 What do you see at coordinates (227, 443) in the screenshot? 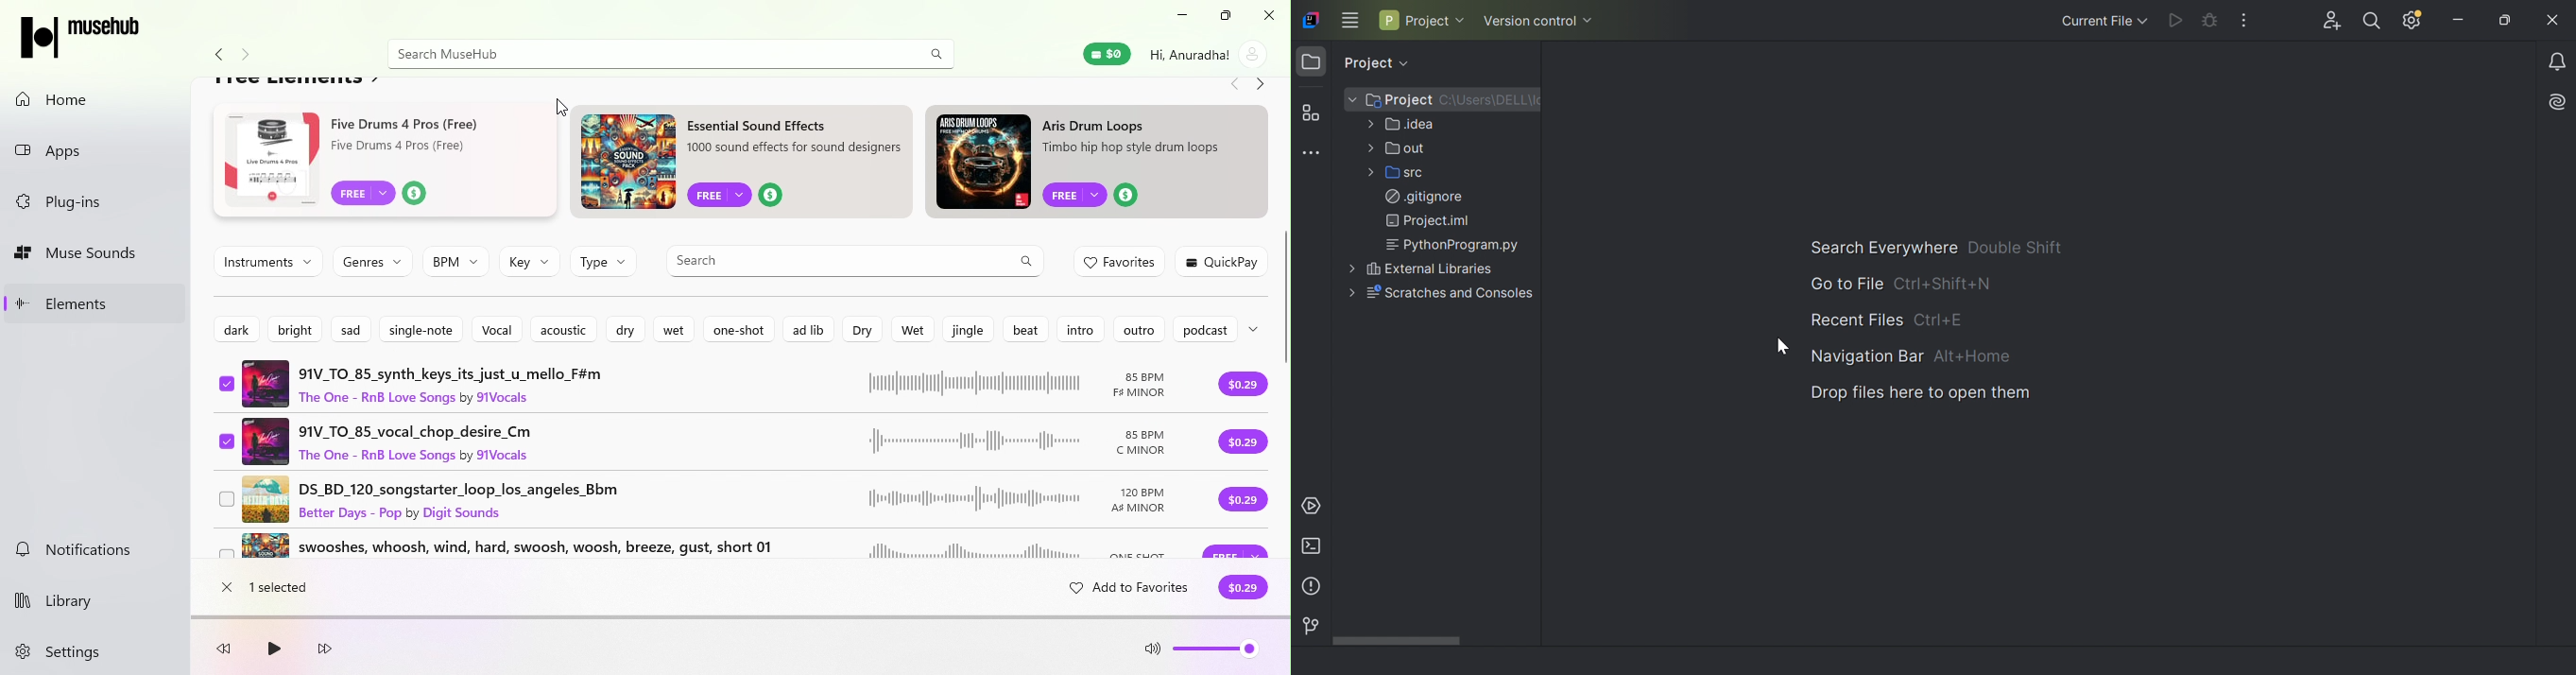
I see `Select music` at bounding box center [227, 443].